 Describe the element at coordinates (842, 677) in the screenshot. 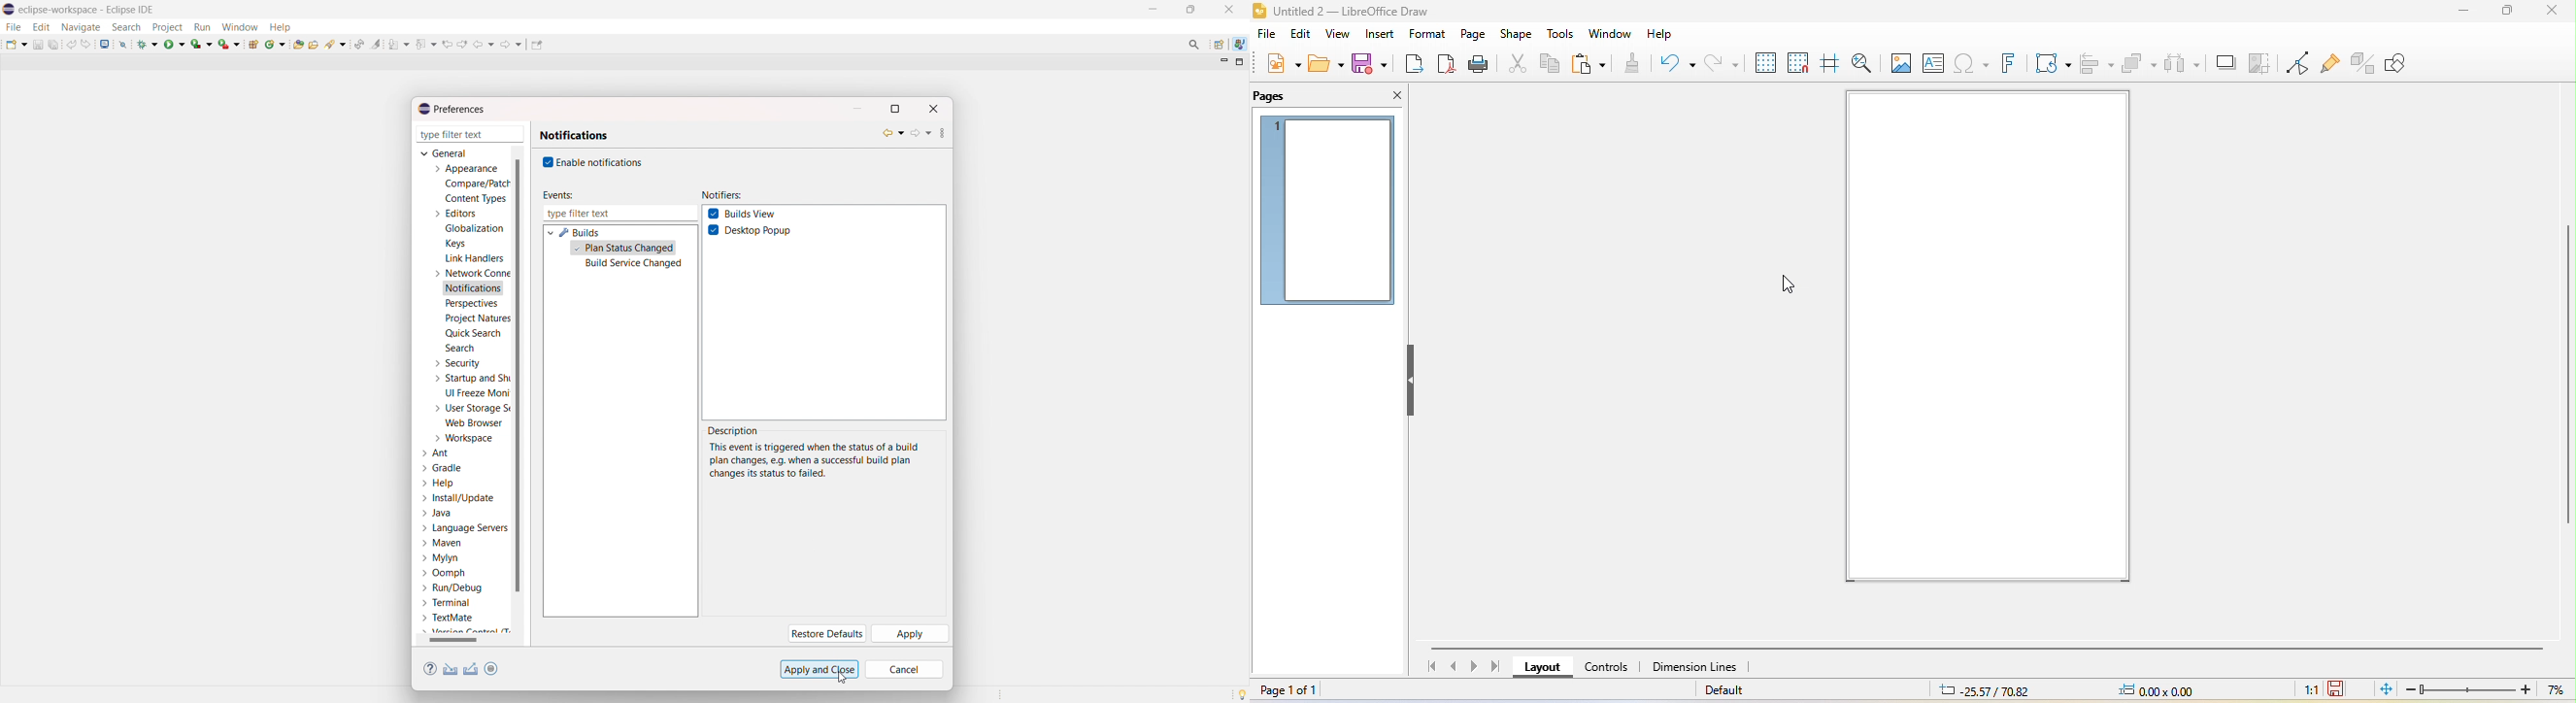

I see `cursor` at that location.